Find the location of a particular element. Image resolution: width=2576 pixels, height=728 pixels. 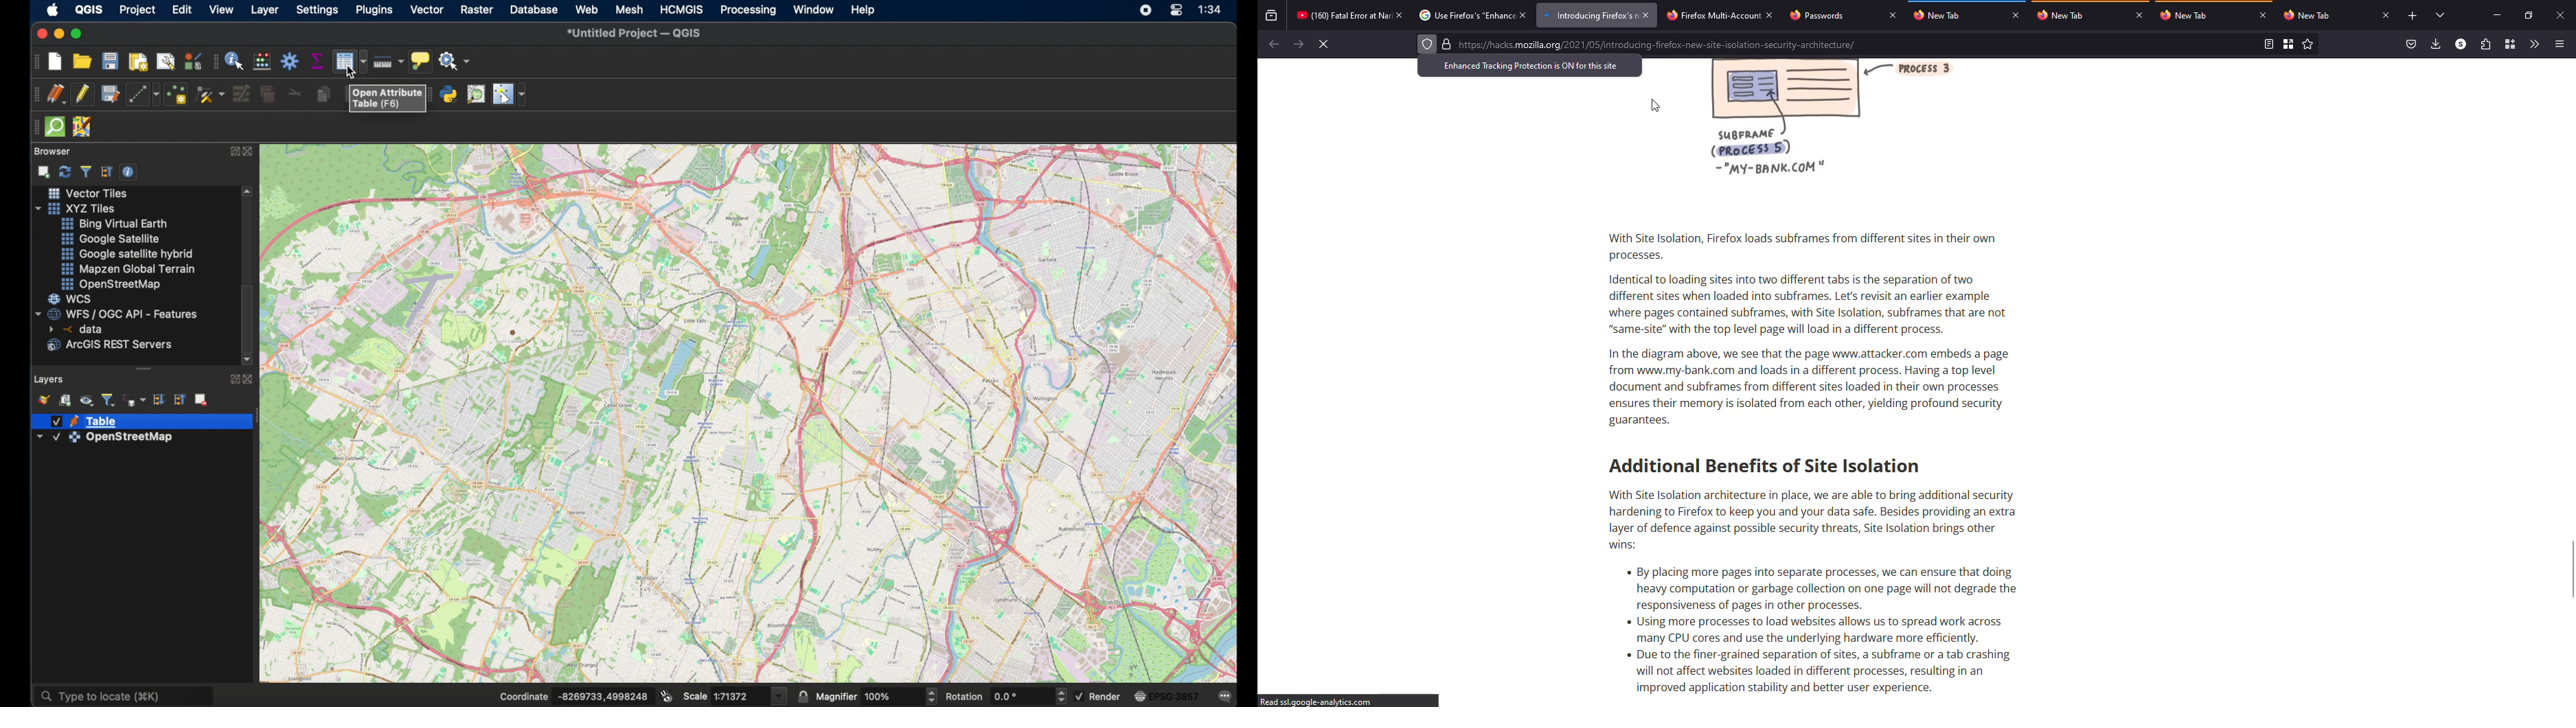

new project is located at coordinates (54, 62).